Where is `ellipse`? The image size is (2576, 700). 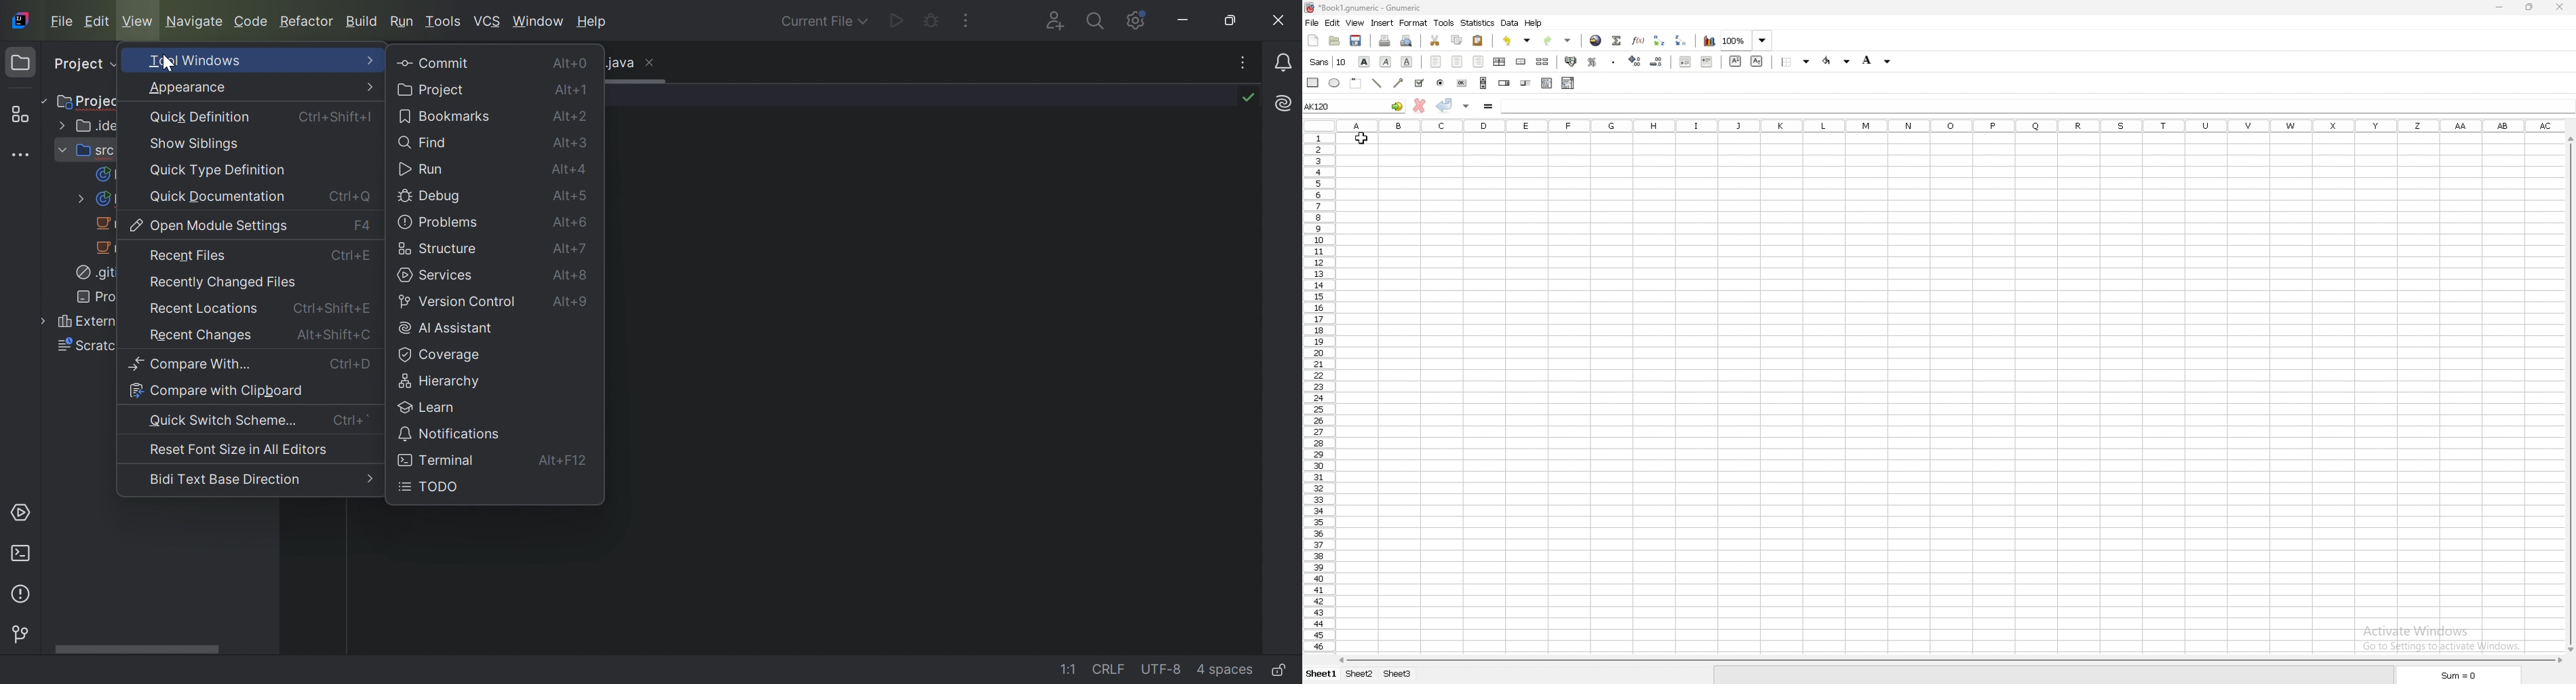 ellipse is located at coordinates (1333, 83).